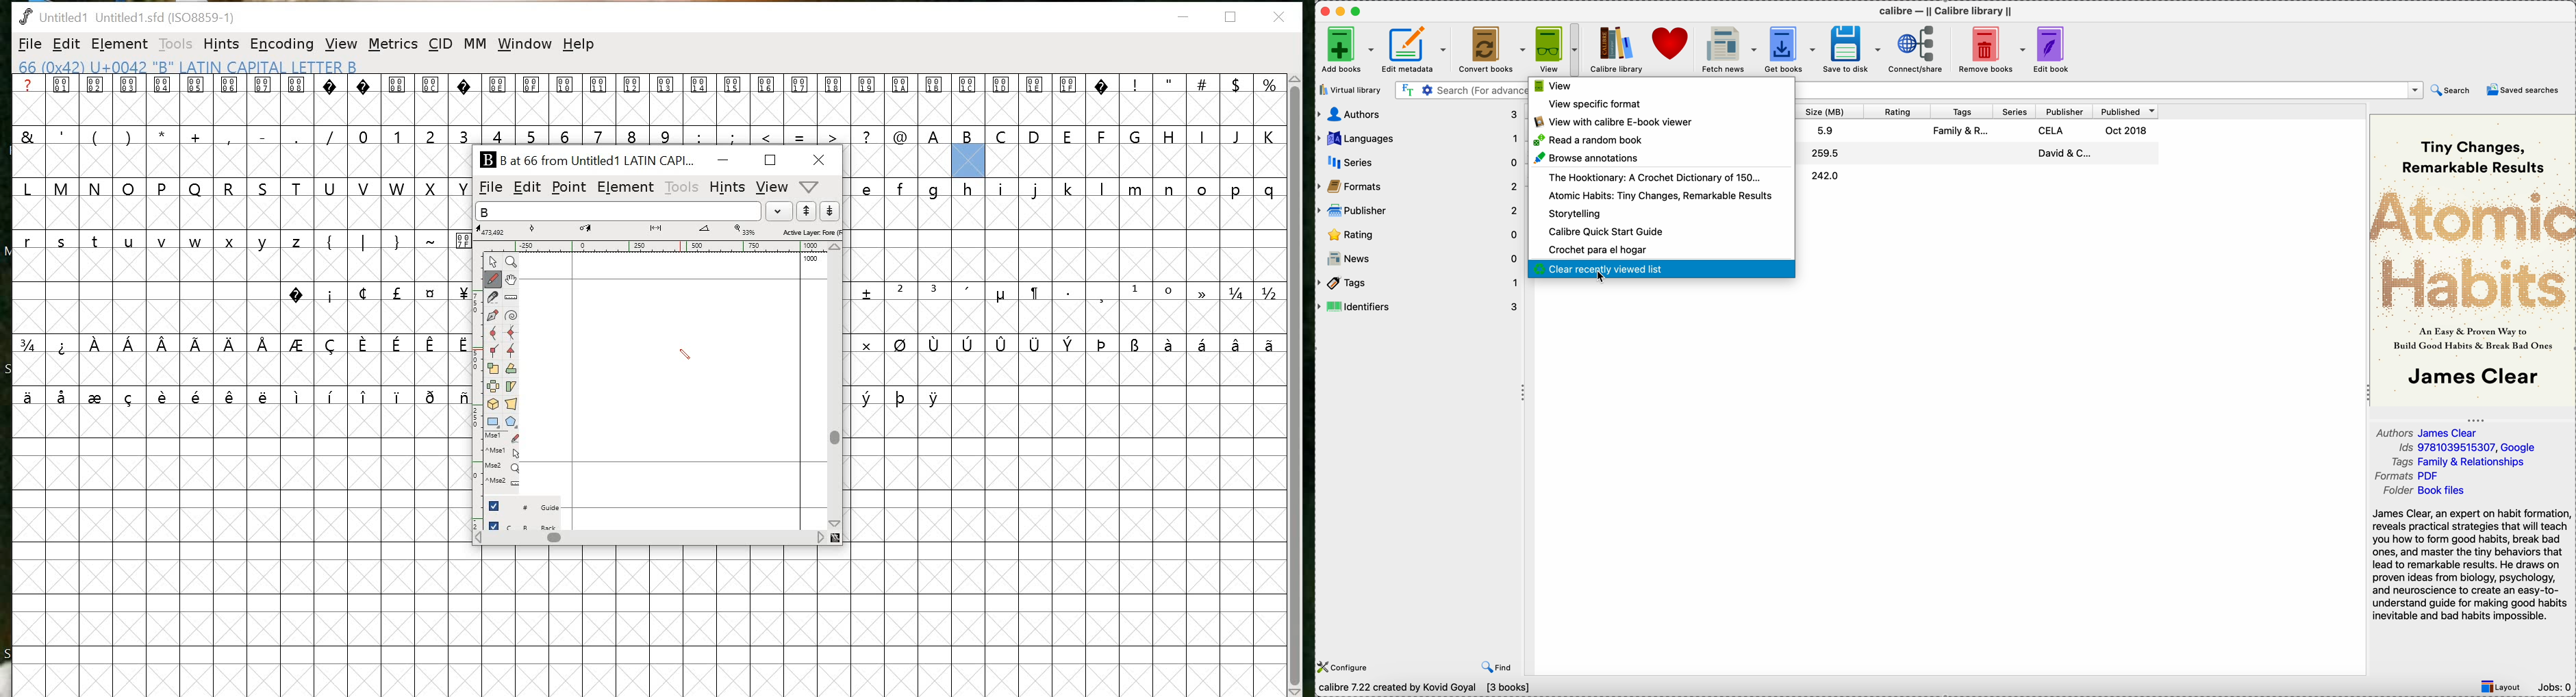 The image size is (2576, 700). I want to click on series, so click(2015, 110).